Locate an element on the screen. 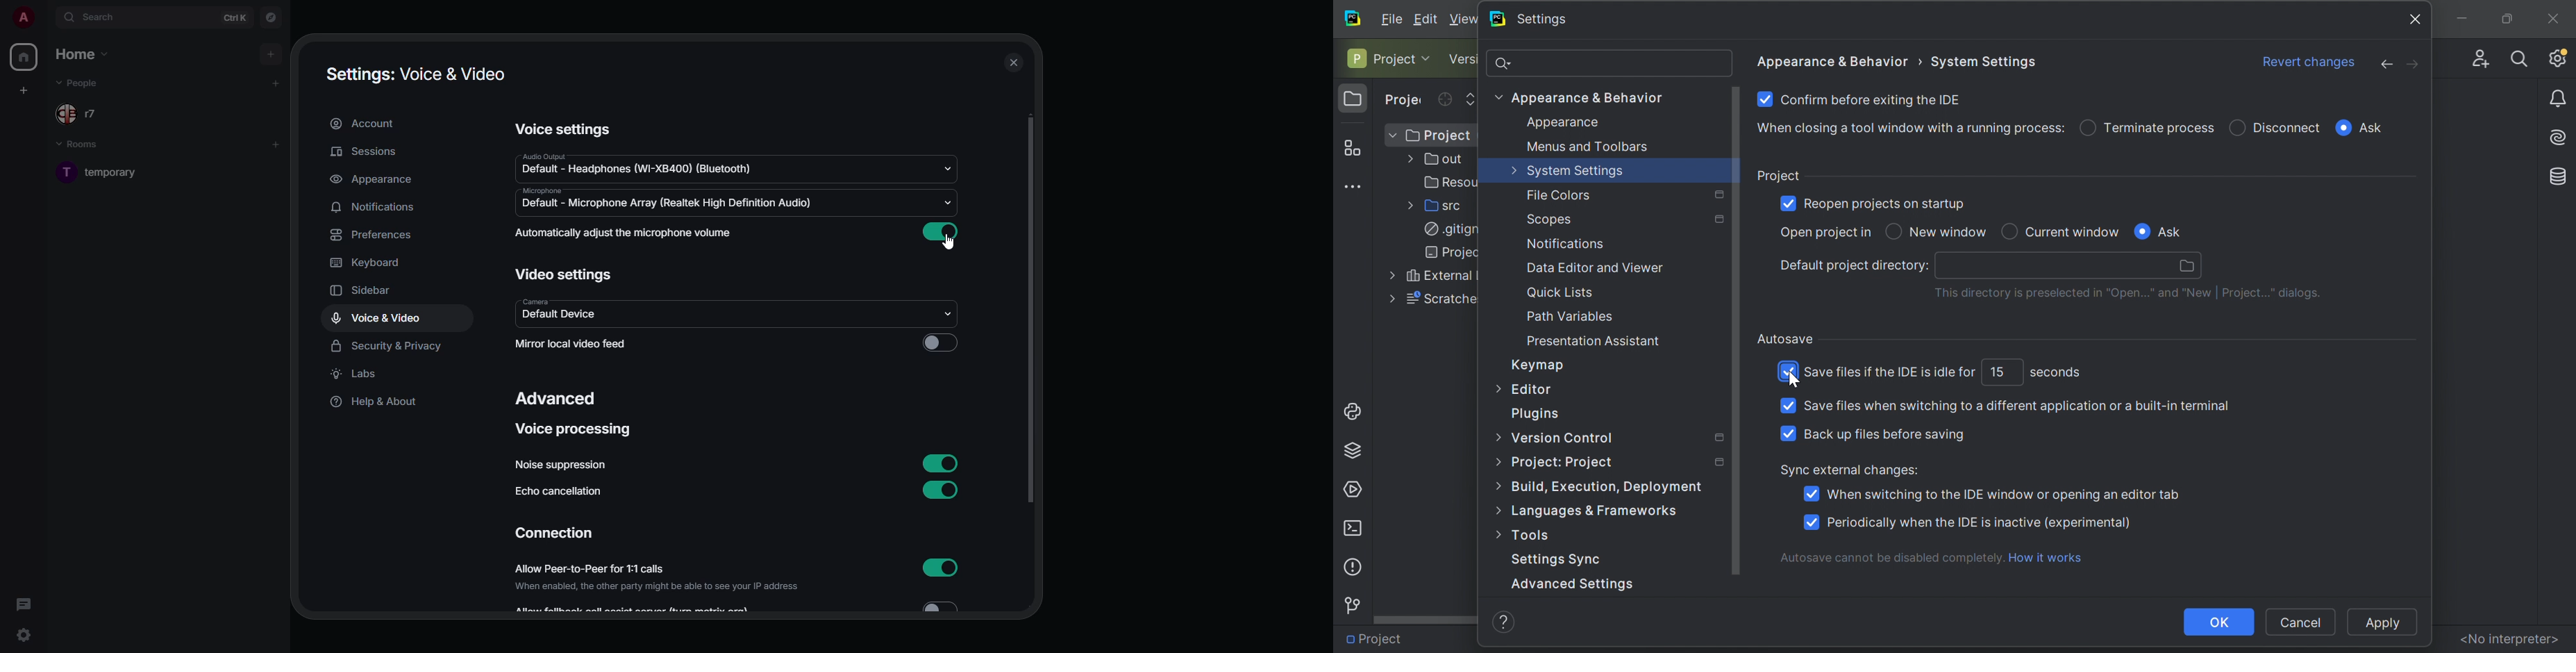 This screenshot has width=2576, height=672. audio output is located at coordinates (646, 164).